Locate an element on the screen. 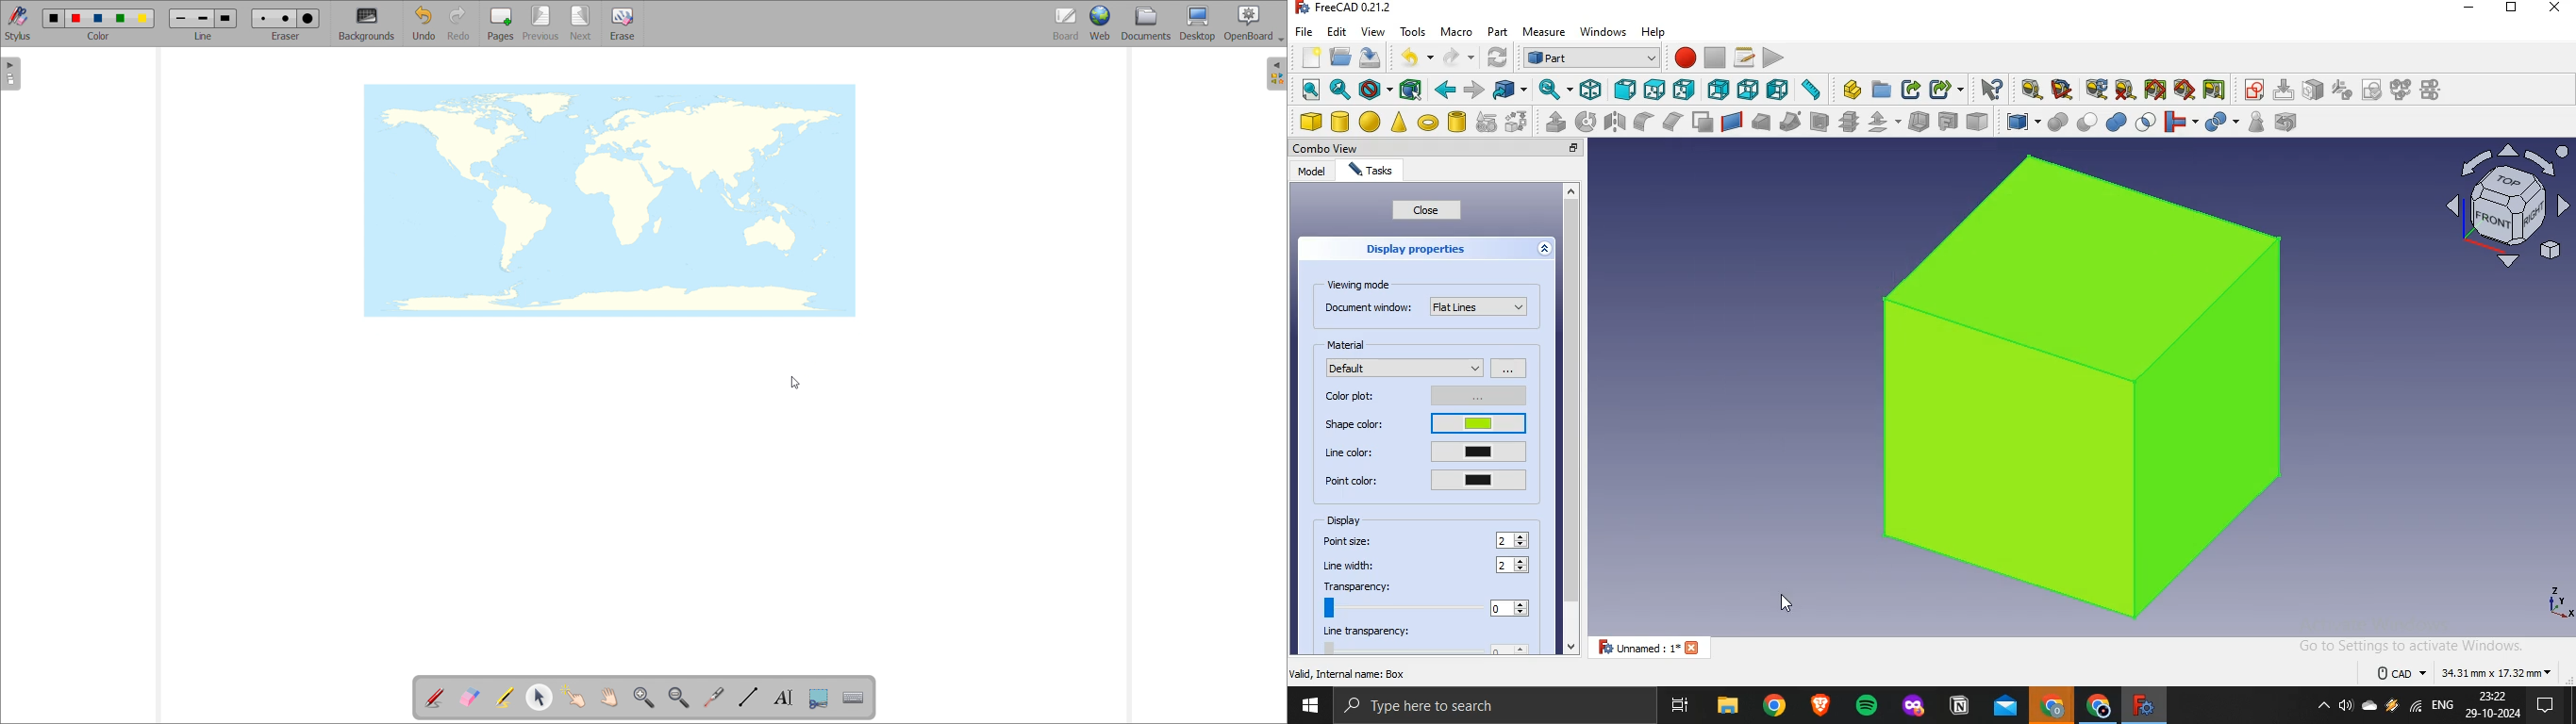  select and modify object is located at coordinates (539, 698).